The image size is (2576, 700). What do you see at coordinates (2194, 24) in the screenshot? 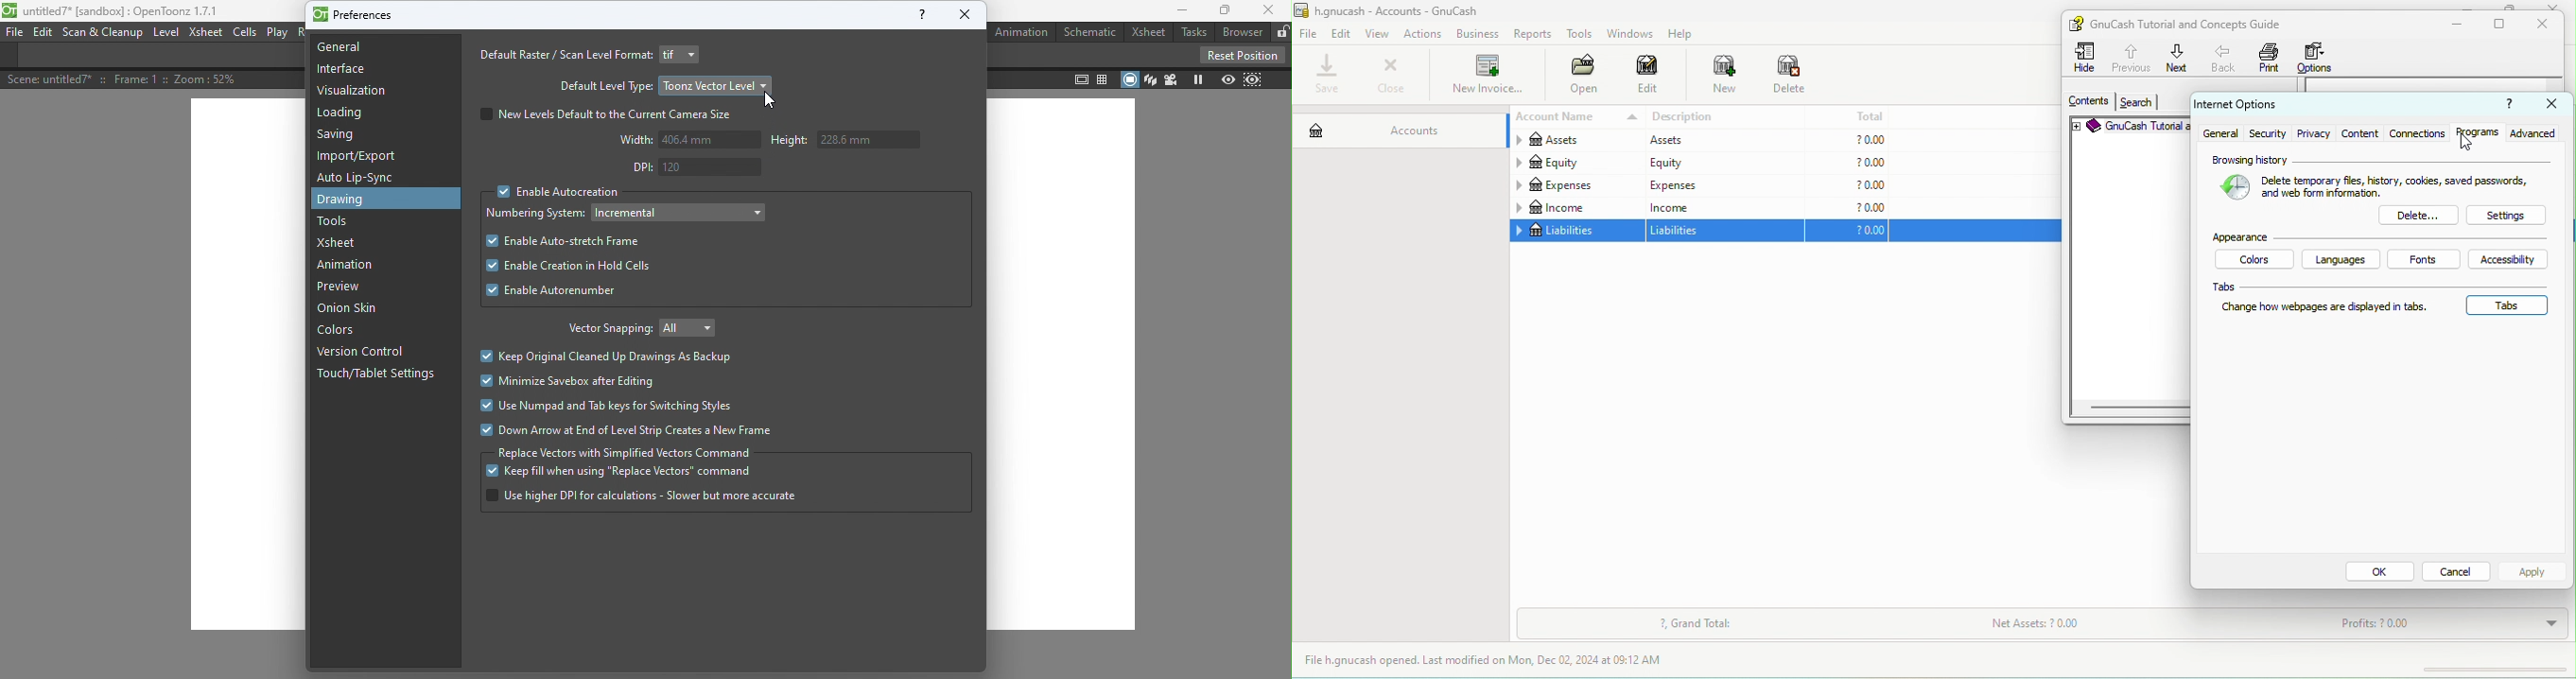
I see `gnu cash tutorial and concepts guide` at bounding box center [2194, 24].